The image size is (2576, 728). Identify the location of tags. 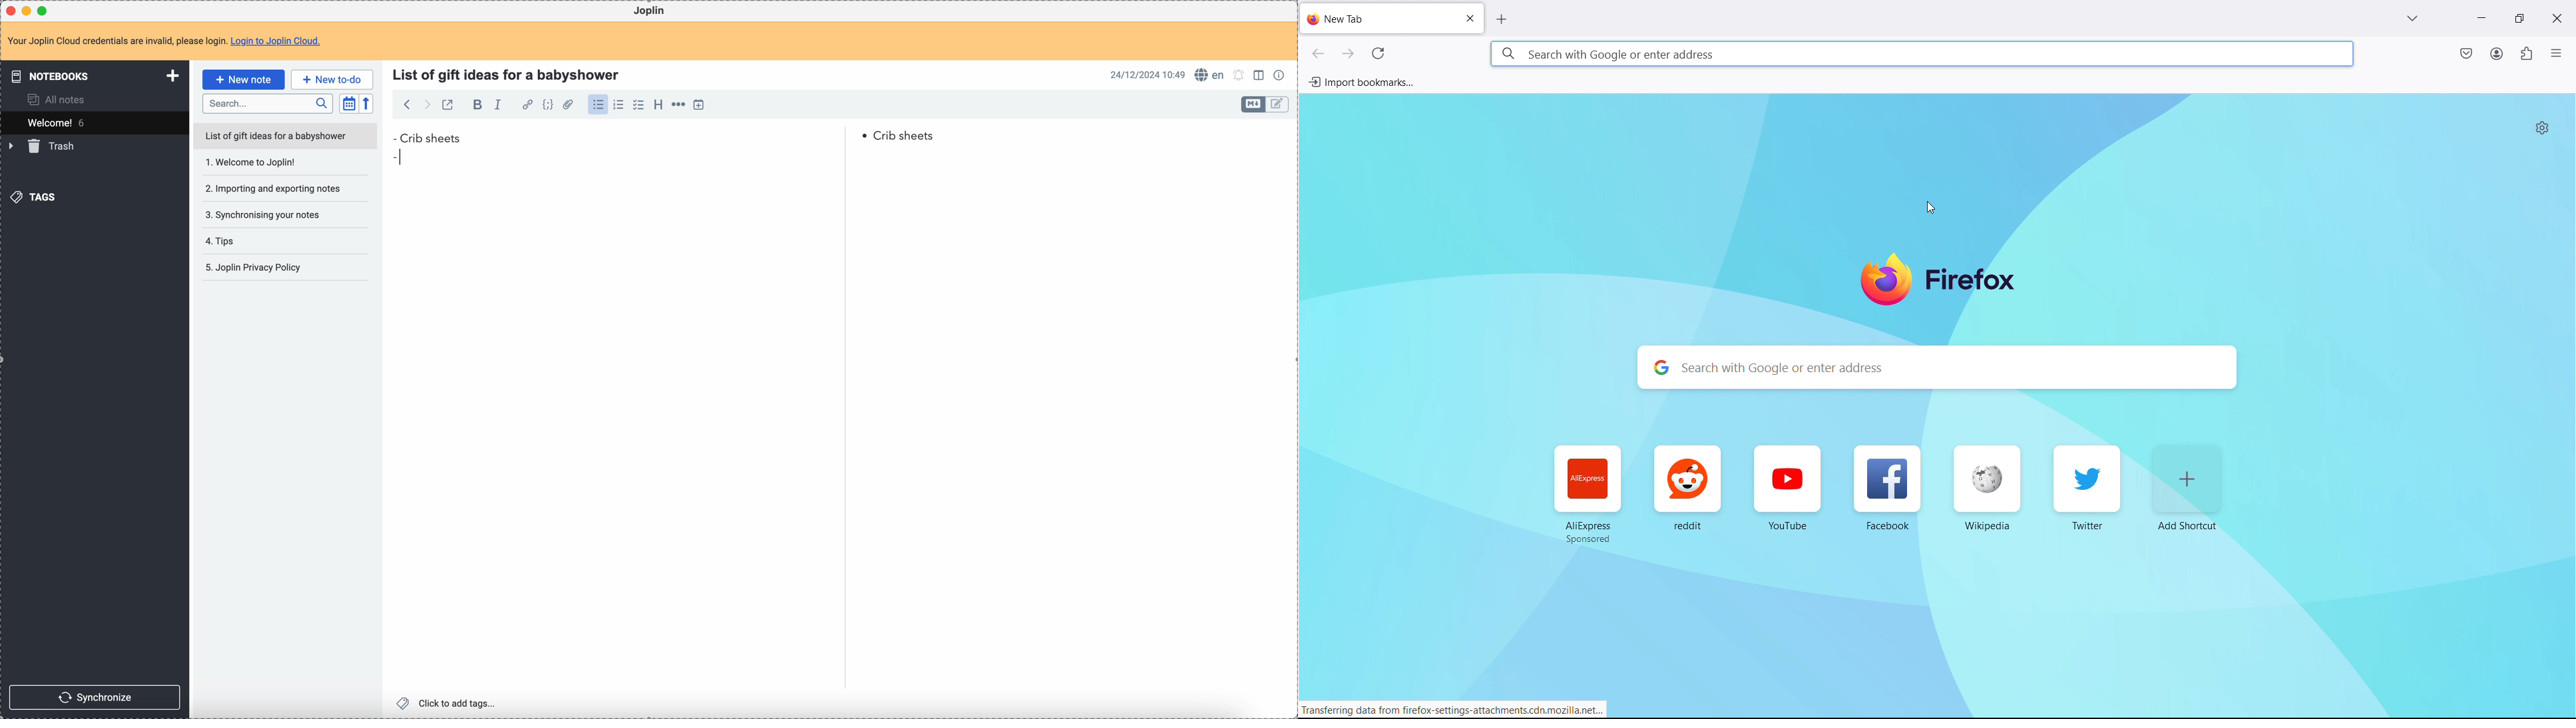
(32, 198).